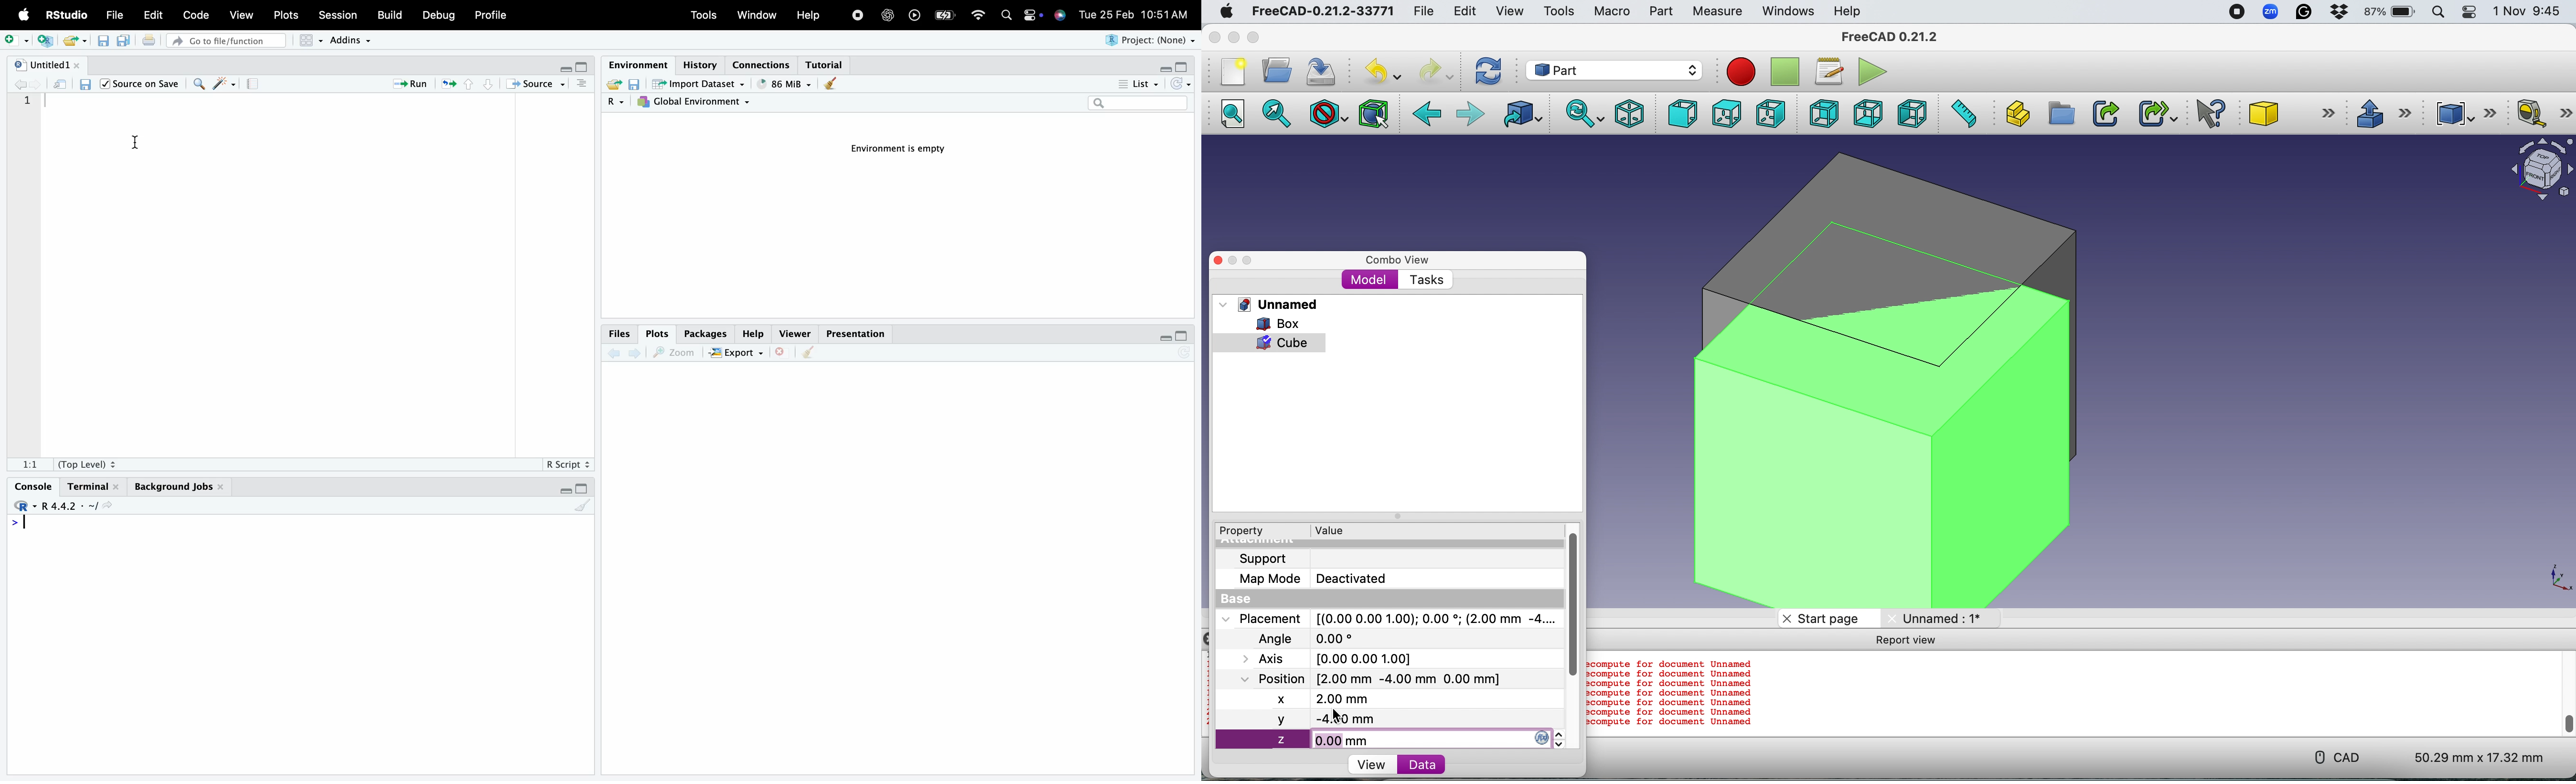 The width and height of the screenshot is (2576, 784). I want to click on battery, so click(949, 14).